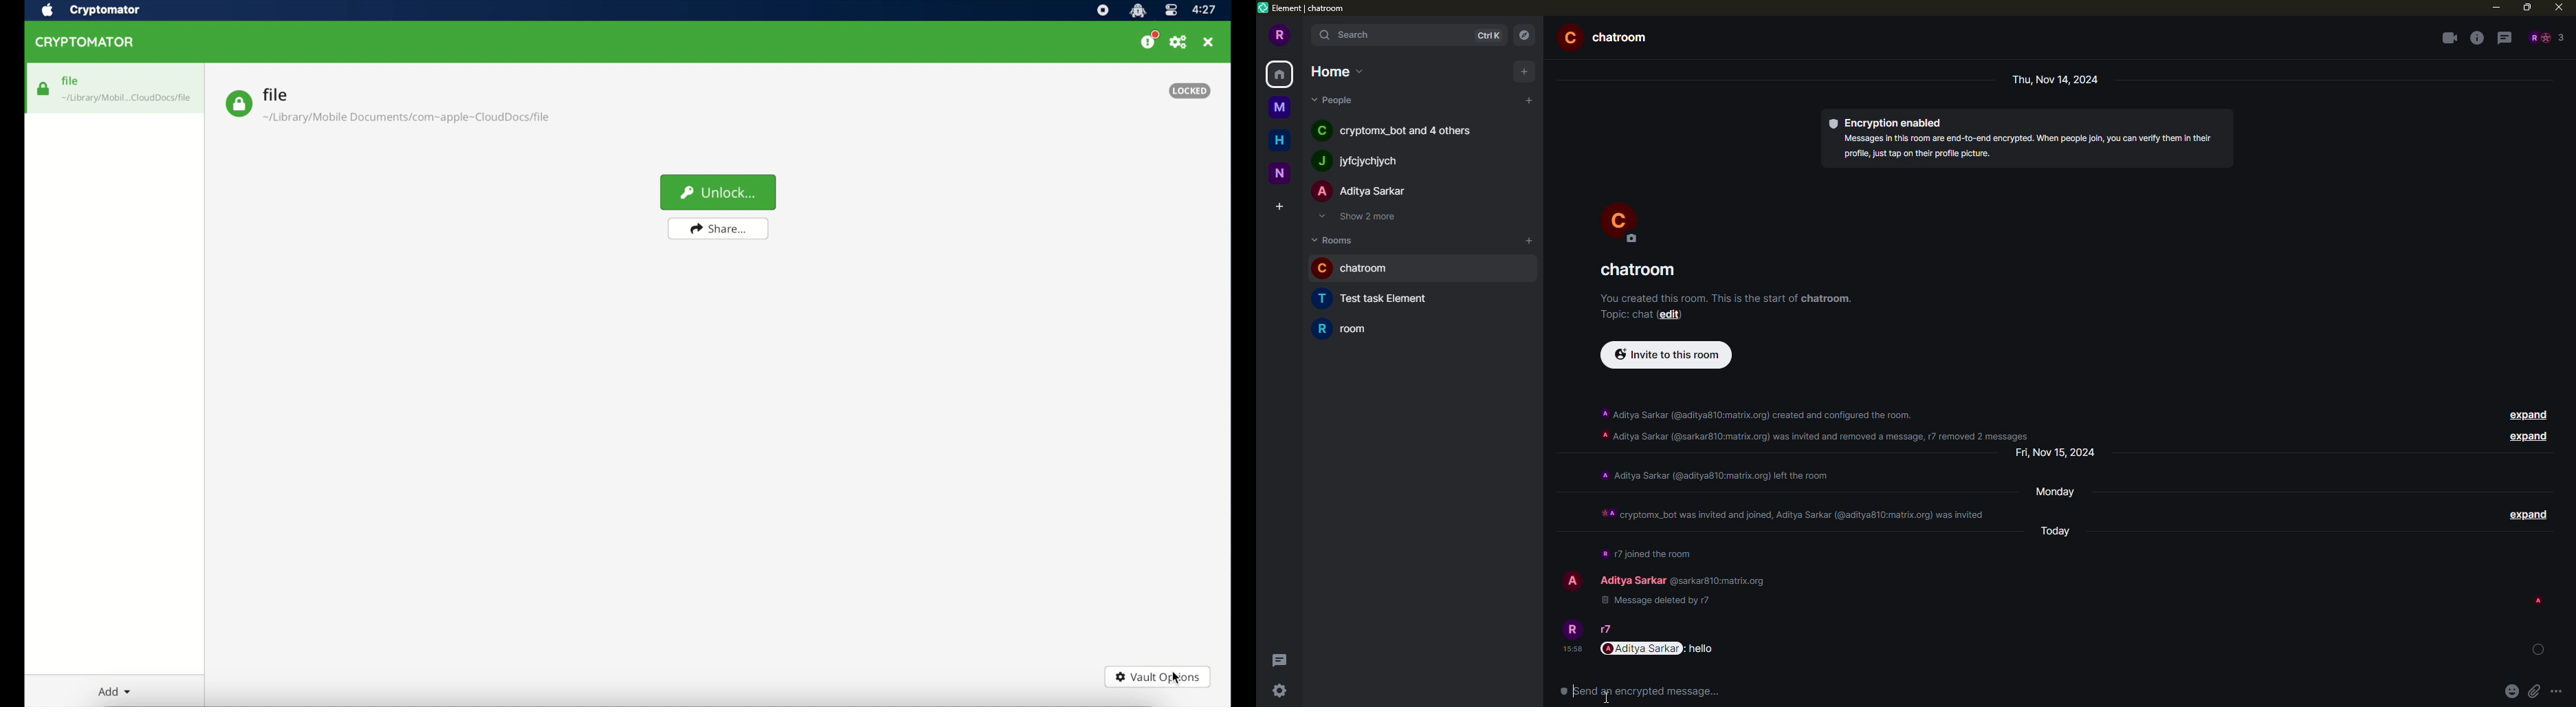 This screenshot has height=728, width=2576. Describe the element at coordinates (1522, 71) in the screenshot. I see `add` at that location.